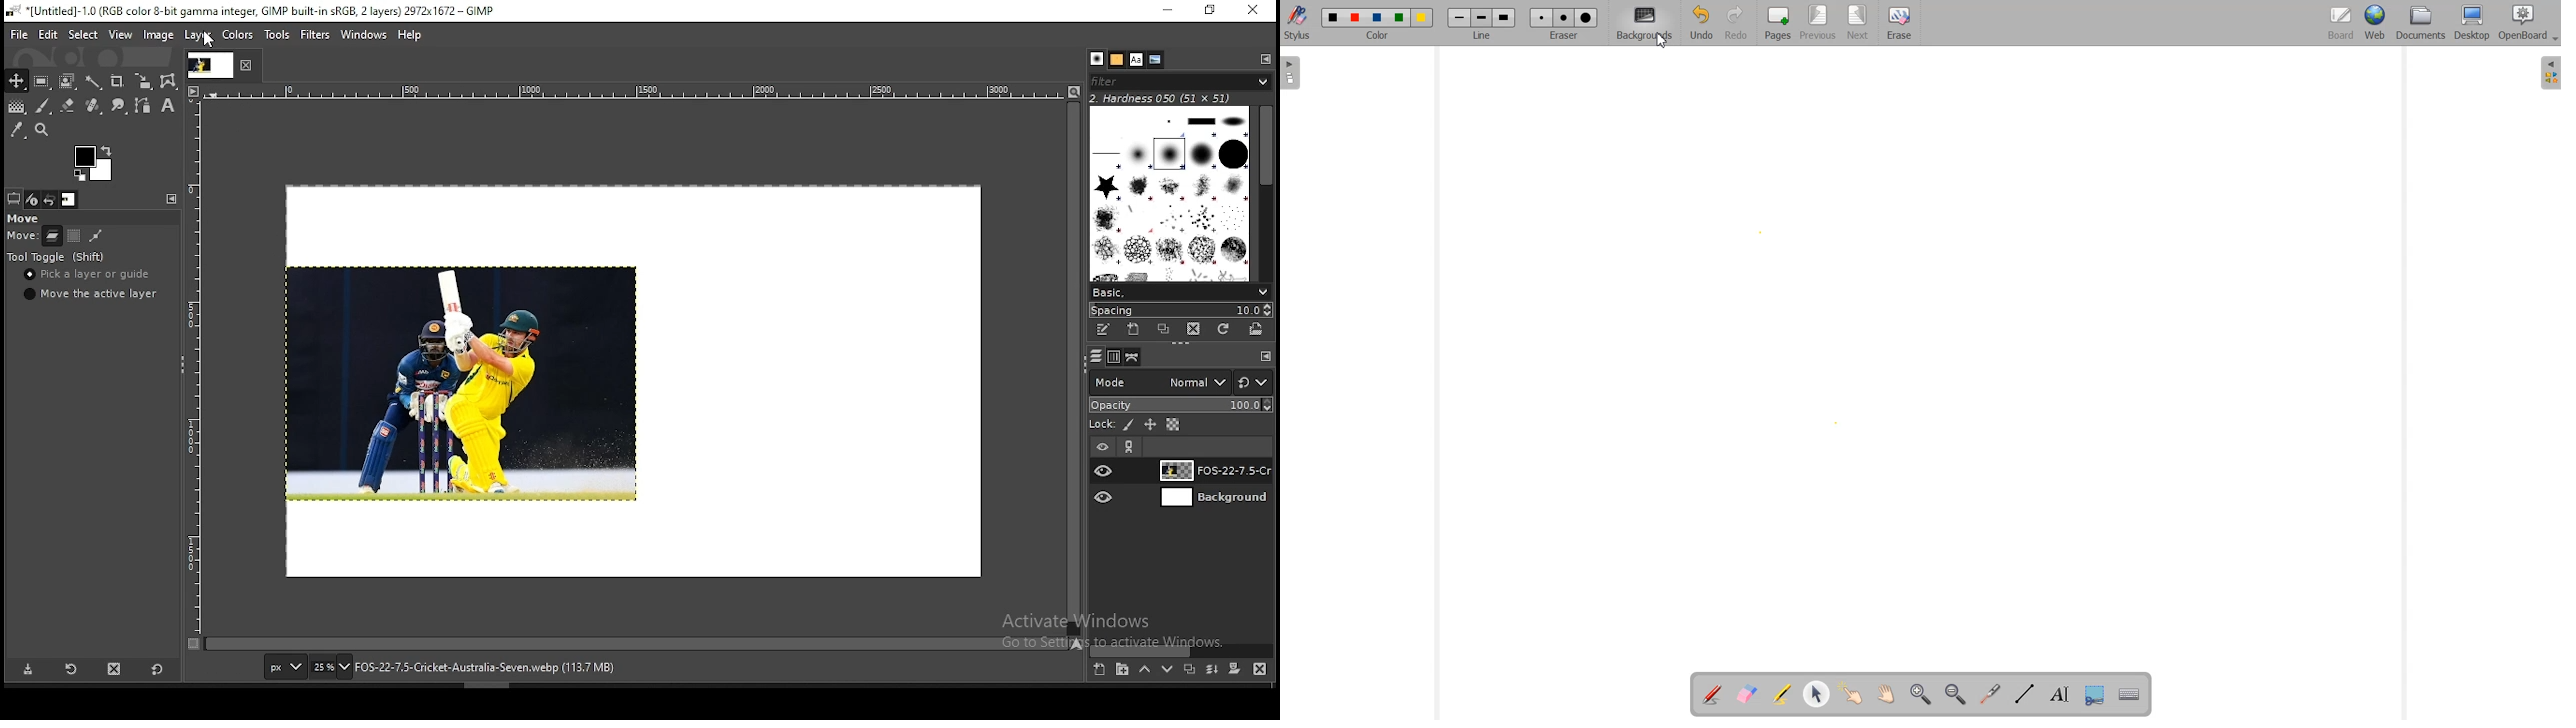 The width and height of the screenshot is (2576, 728). Describe the element at coordinates (1820, 23) in the screenshot. I see `Previous` at that location.